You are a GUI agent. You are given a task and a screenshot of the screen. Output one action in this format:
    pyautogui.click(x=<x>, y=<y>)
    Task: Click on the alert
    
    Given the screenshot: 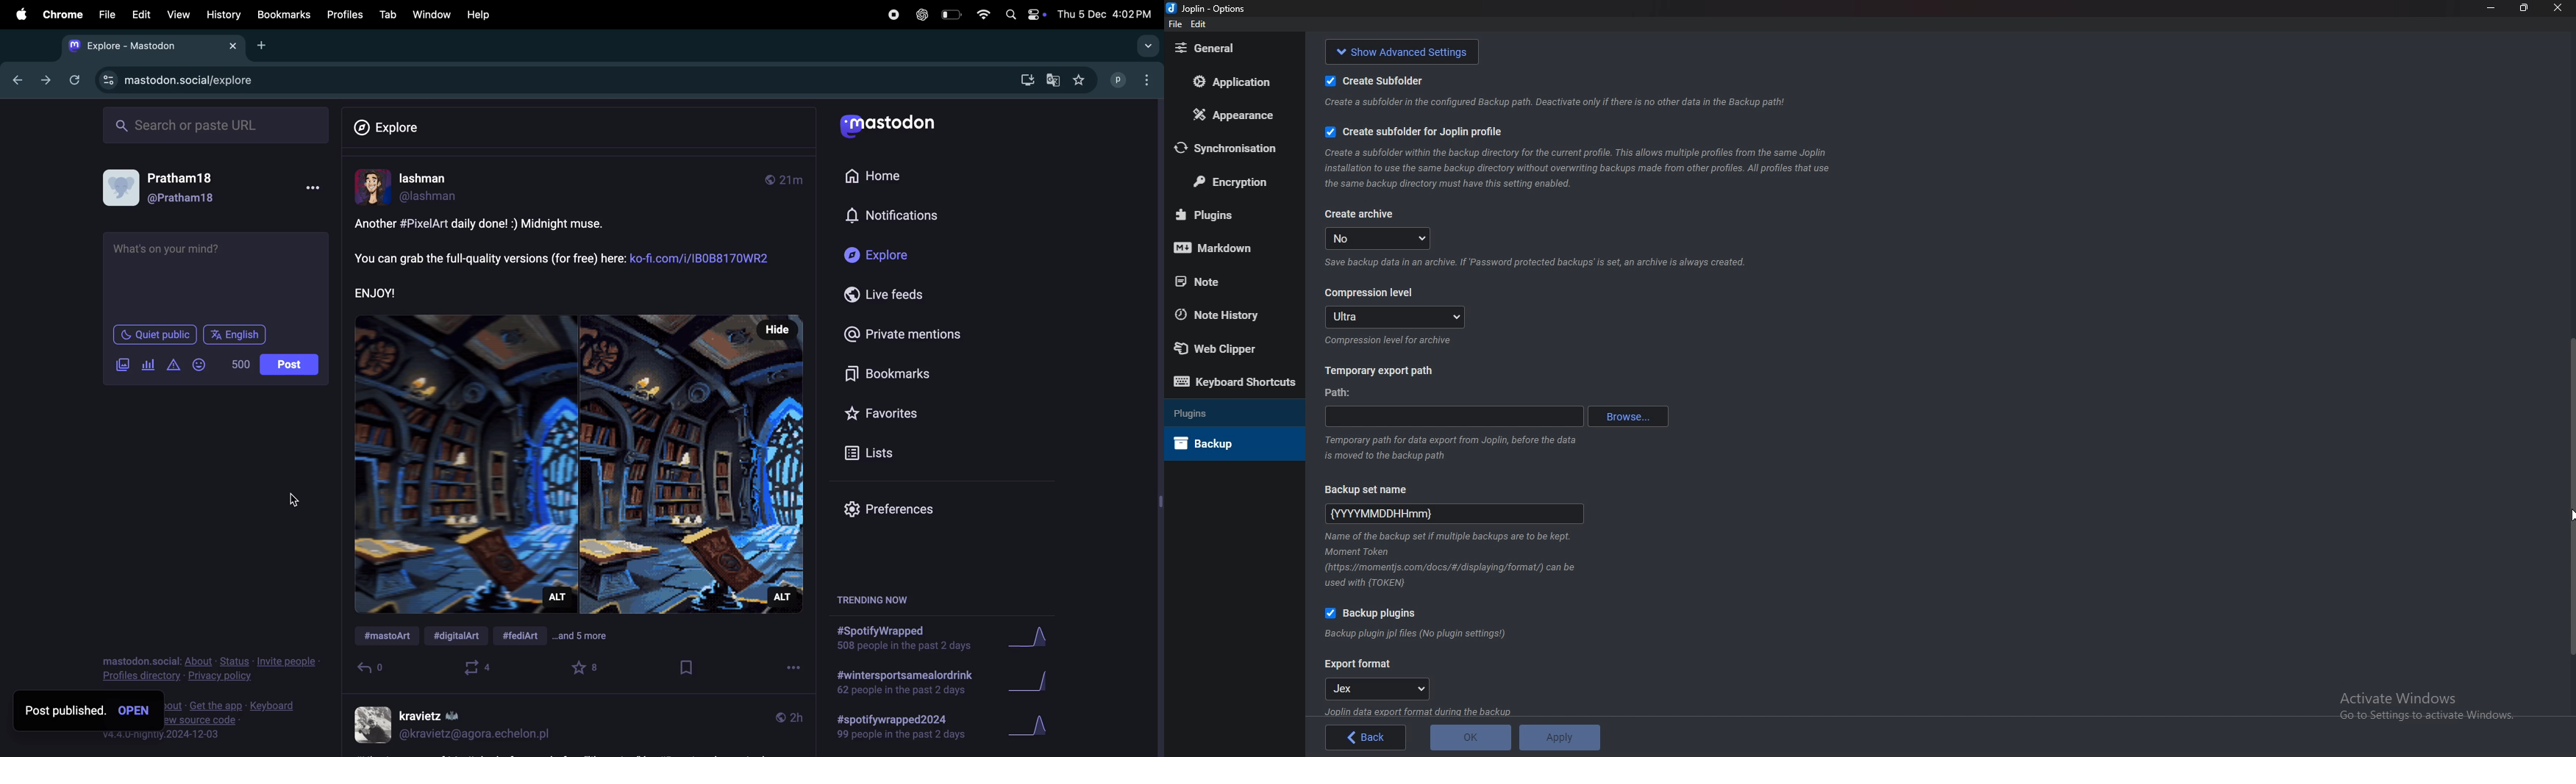 What is the action you would take?
    pyautogui.click(x=173, y=365)
    